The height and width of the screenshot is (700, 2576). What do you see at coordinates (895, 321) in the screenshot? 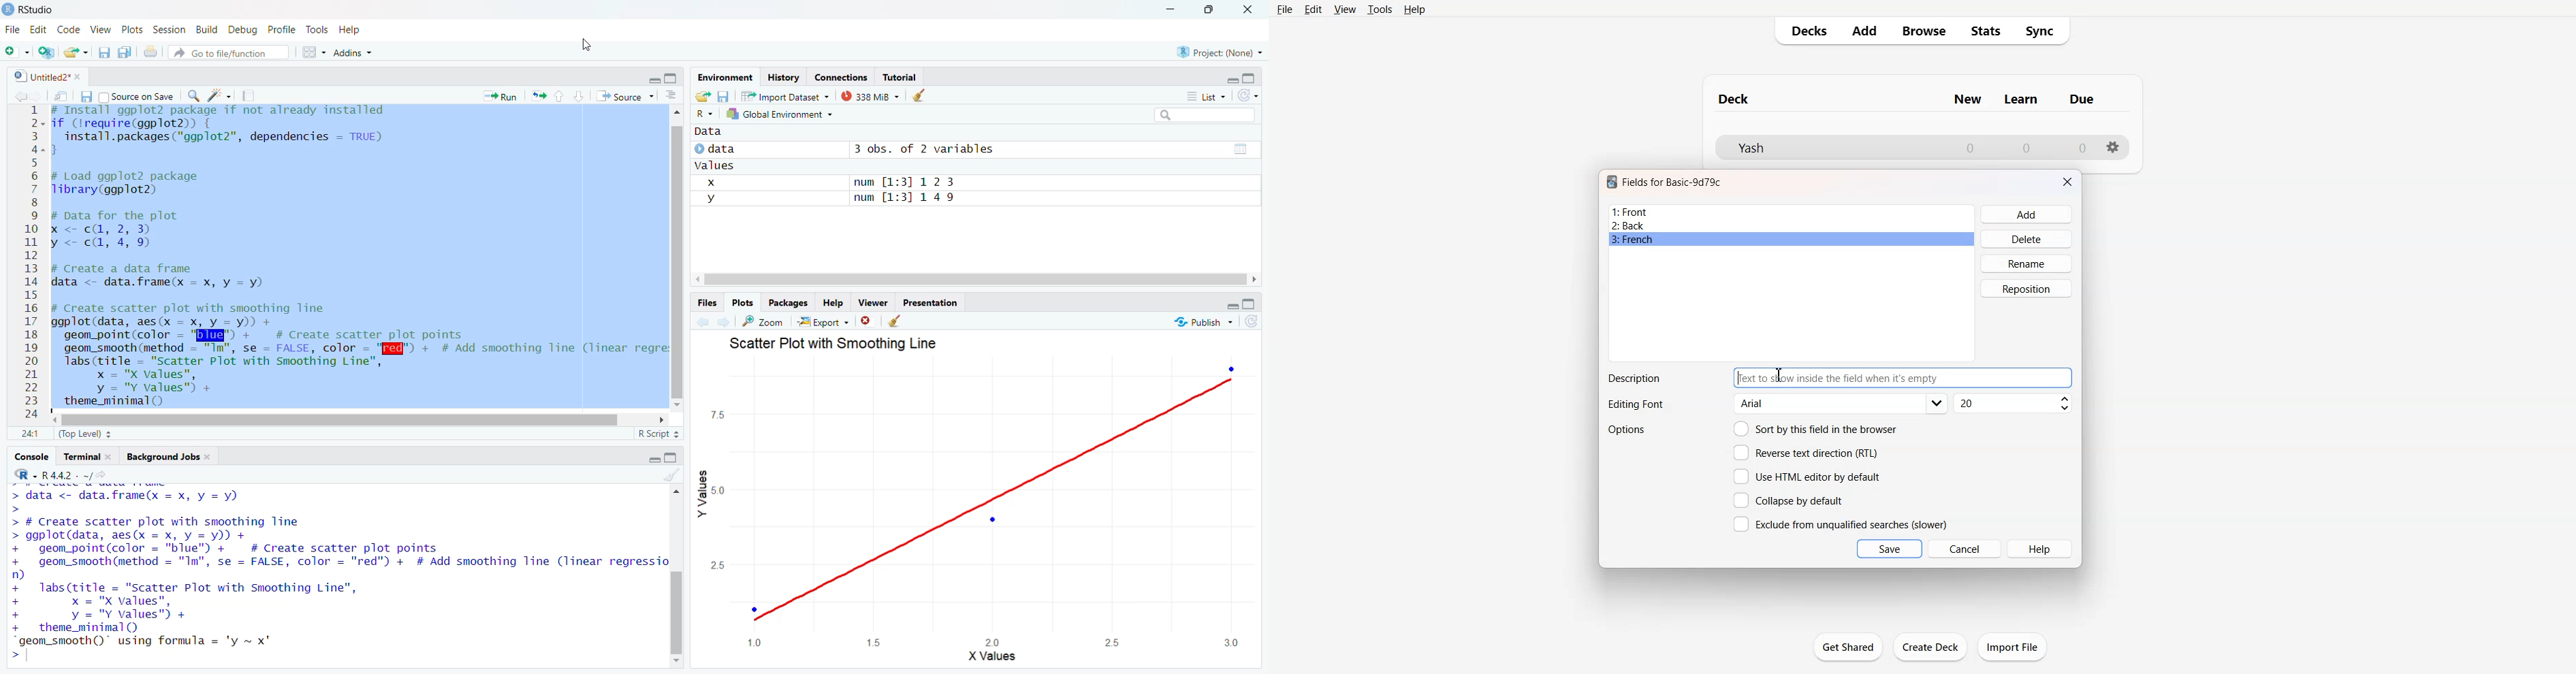
I see `clear all plots` at bounding box center [895, 321].